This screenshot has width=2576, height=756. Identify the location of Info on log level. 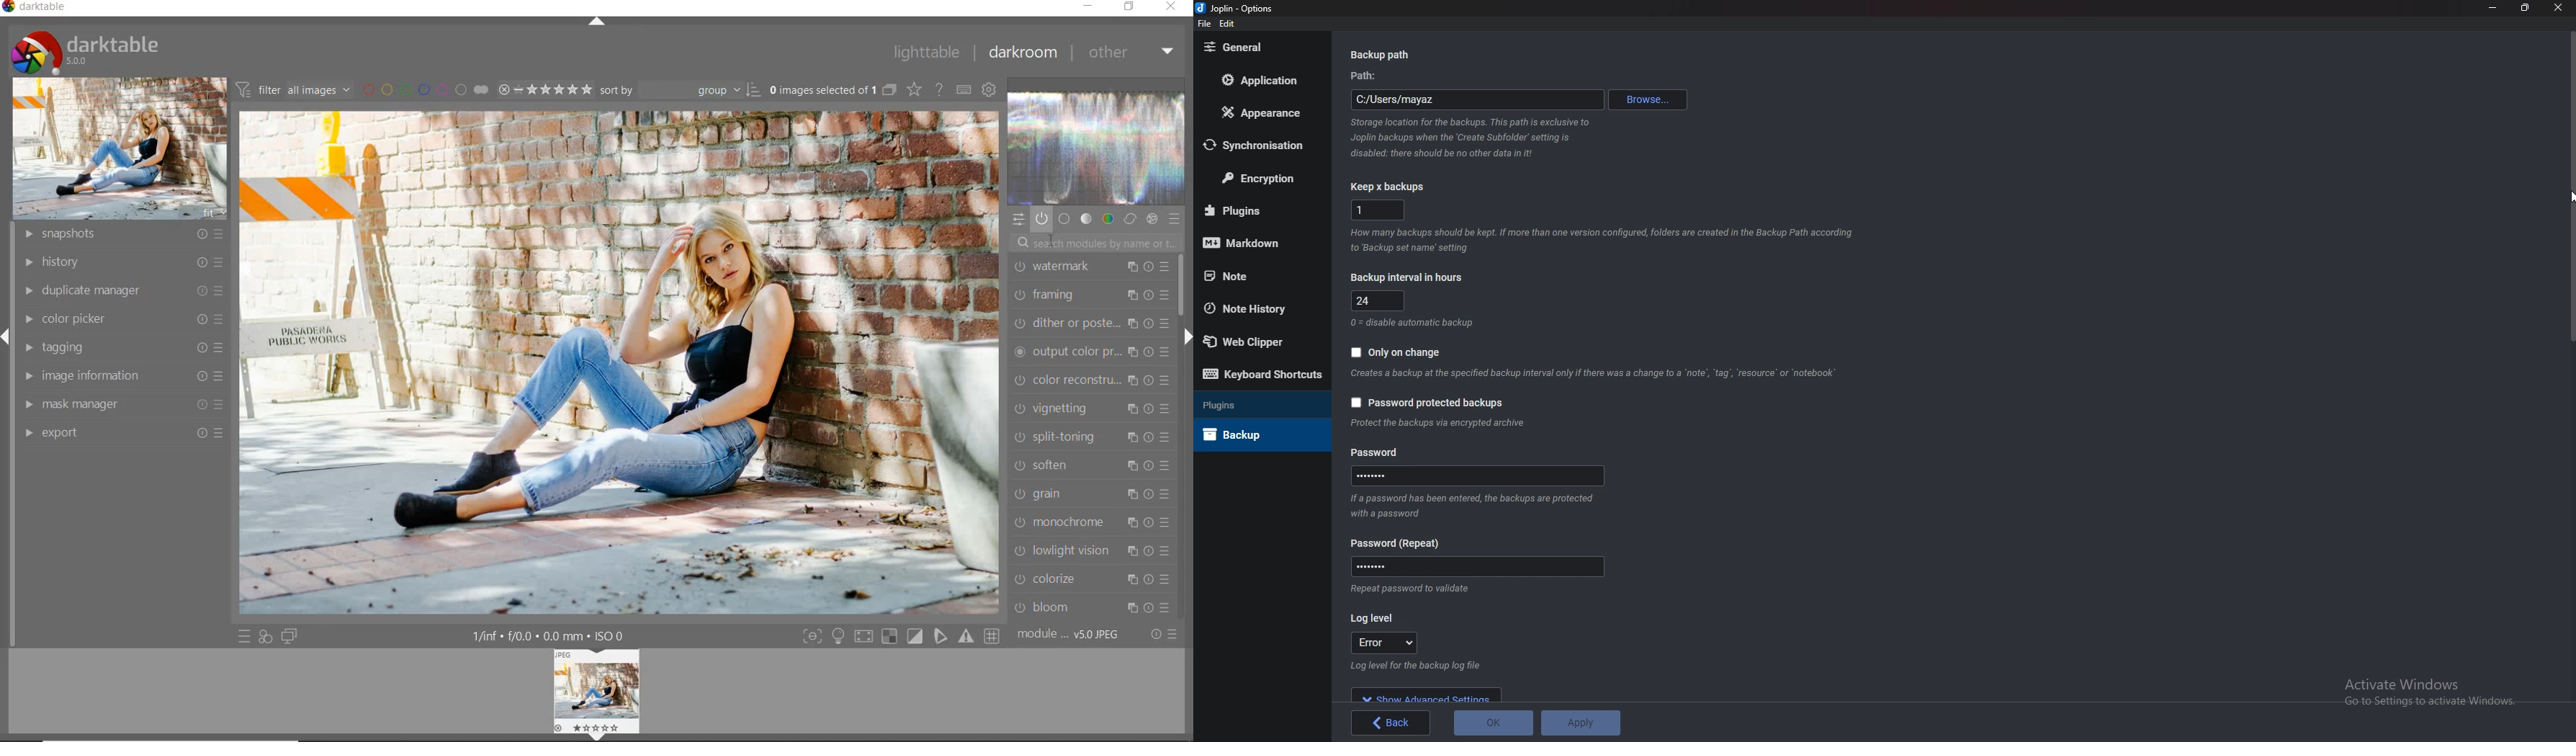
(1412, 666).